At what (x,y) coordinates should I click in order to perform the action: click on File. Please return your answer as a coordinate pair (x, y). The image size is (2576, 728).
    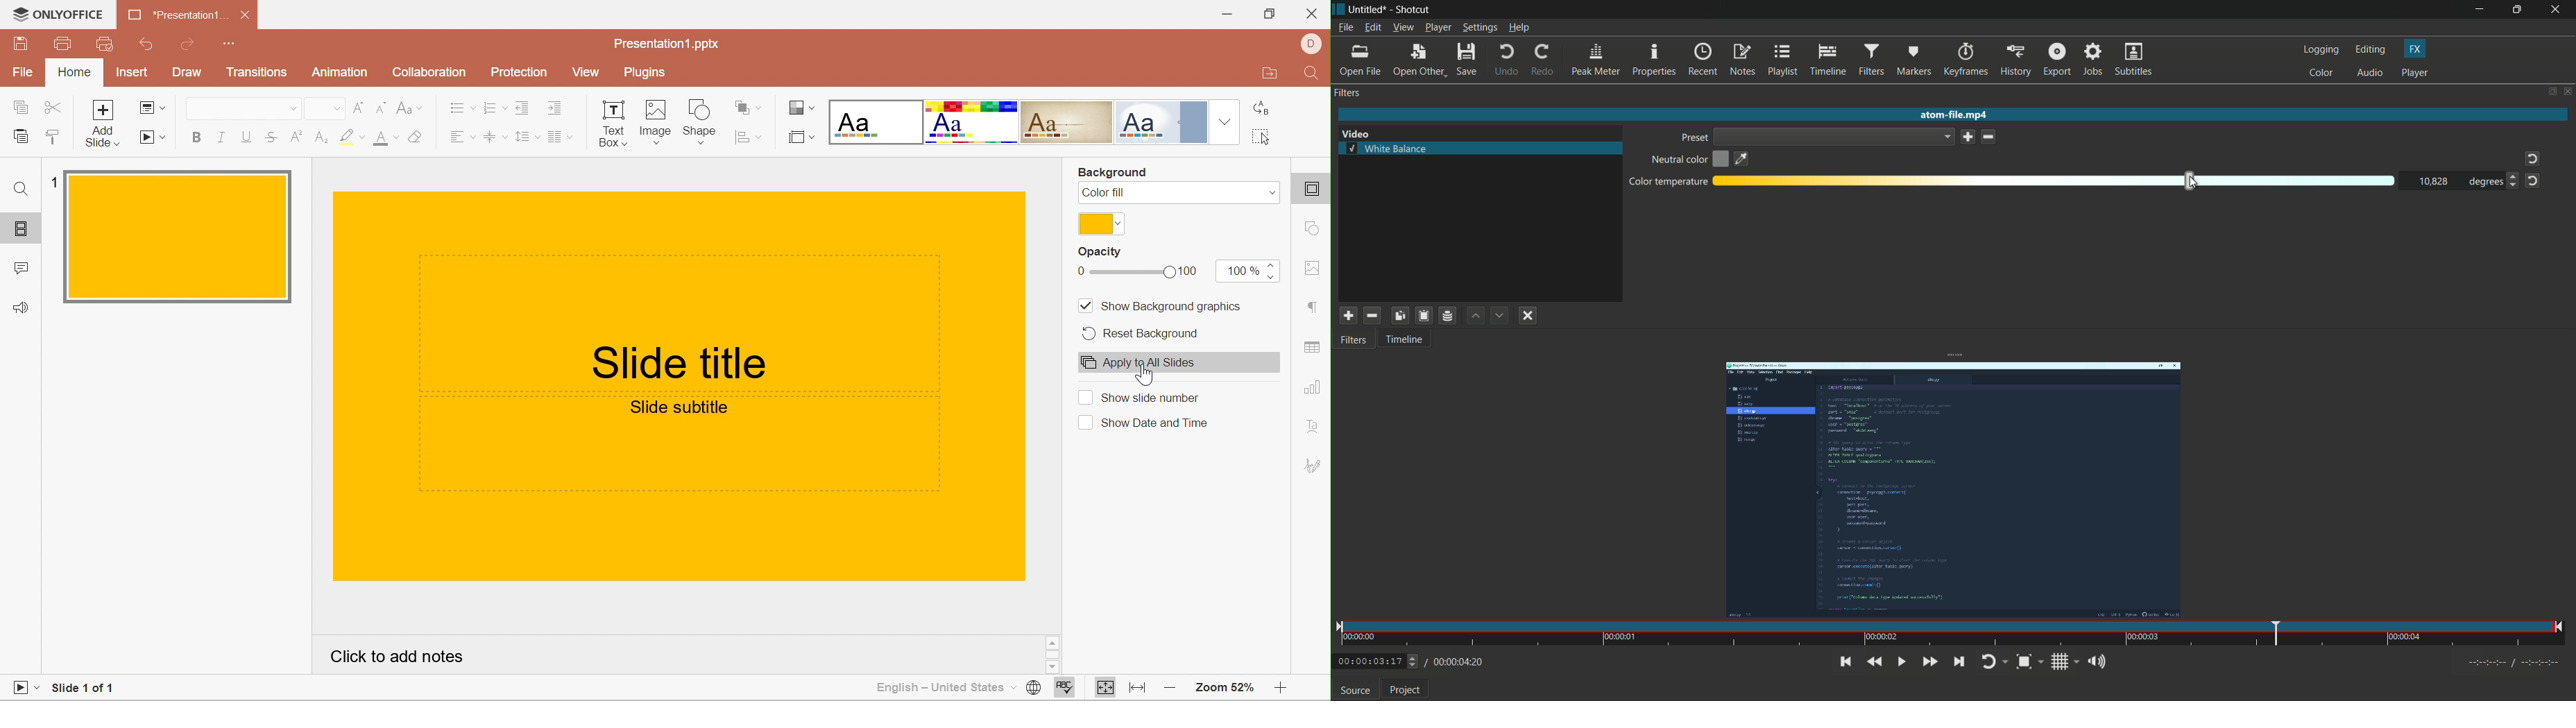
    Looking at the image, I should click on (27, 74).